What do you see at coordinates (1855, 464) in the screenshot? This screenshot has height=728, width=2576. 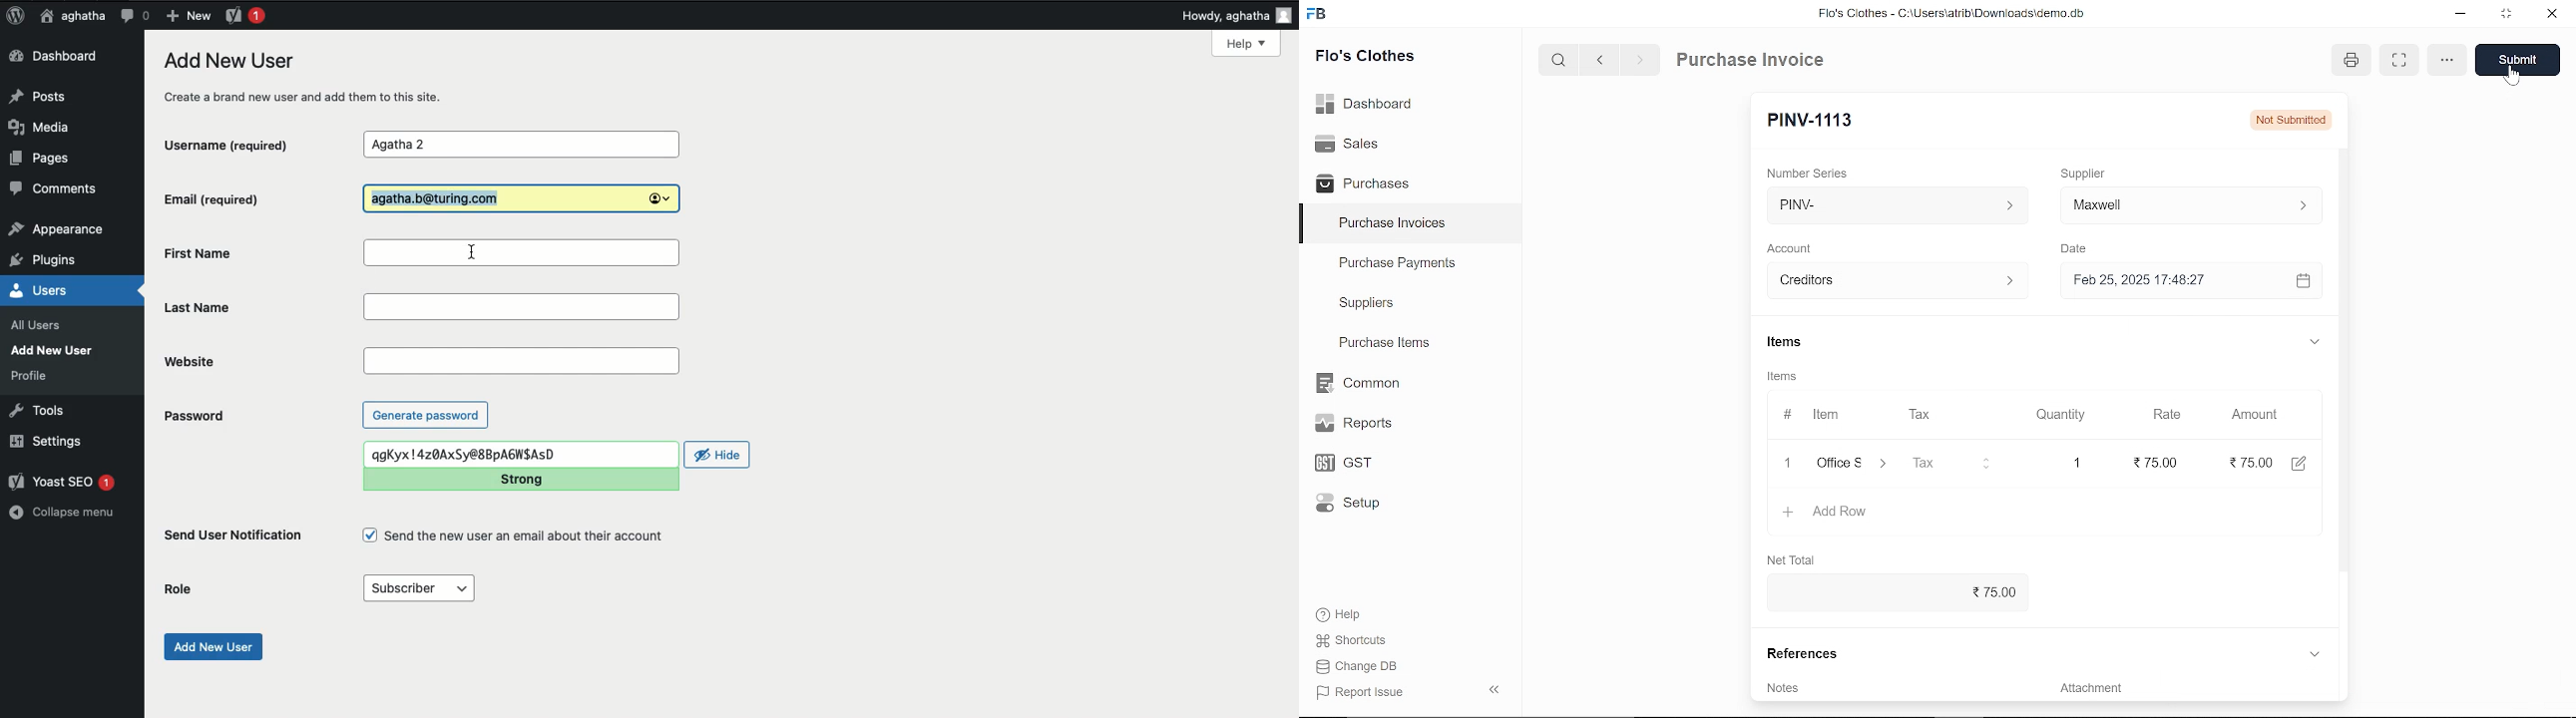 I see `Office supplies` at bounding box center [1855, 464].